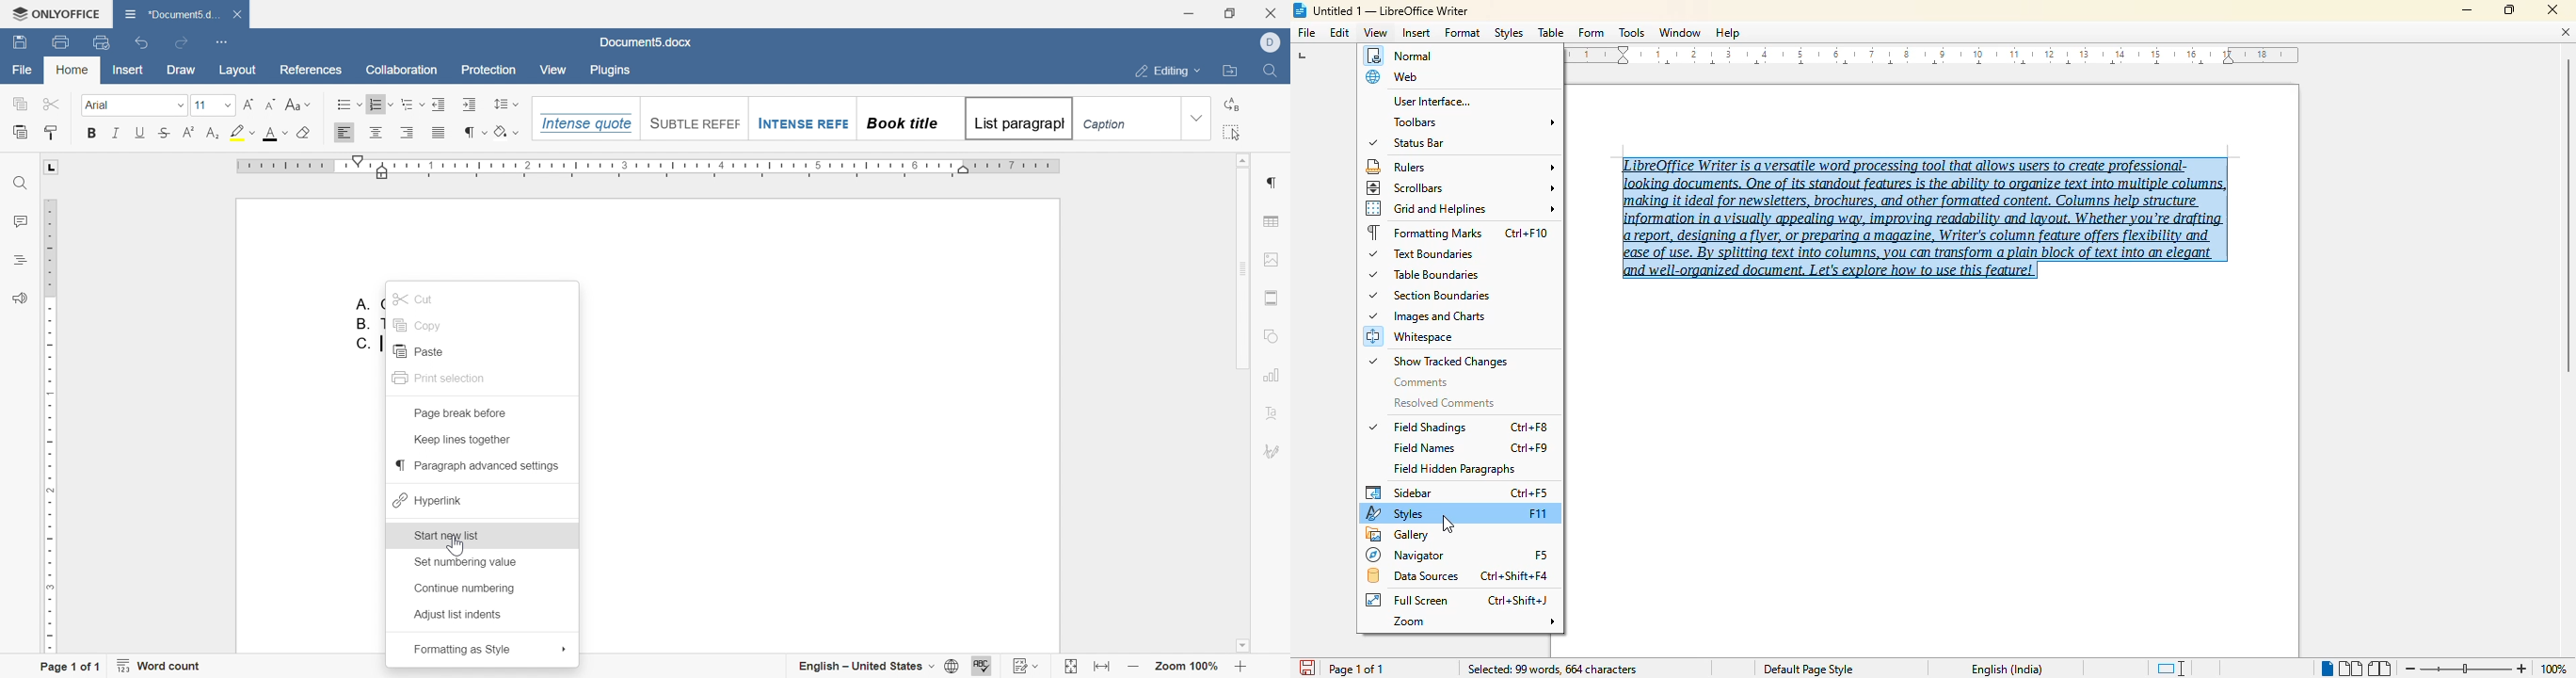 The image size is (2576, 700). Describe the element at coordinates (1242, 669) in the screenshot. I see `zoom in` at that location.